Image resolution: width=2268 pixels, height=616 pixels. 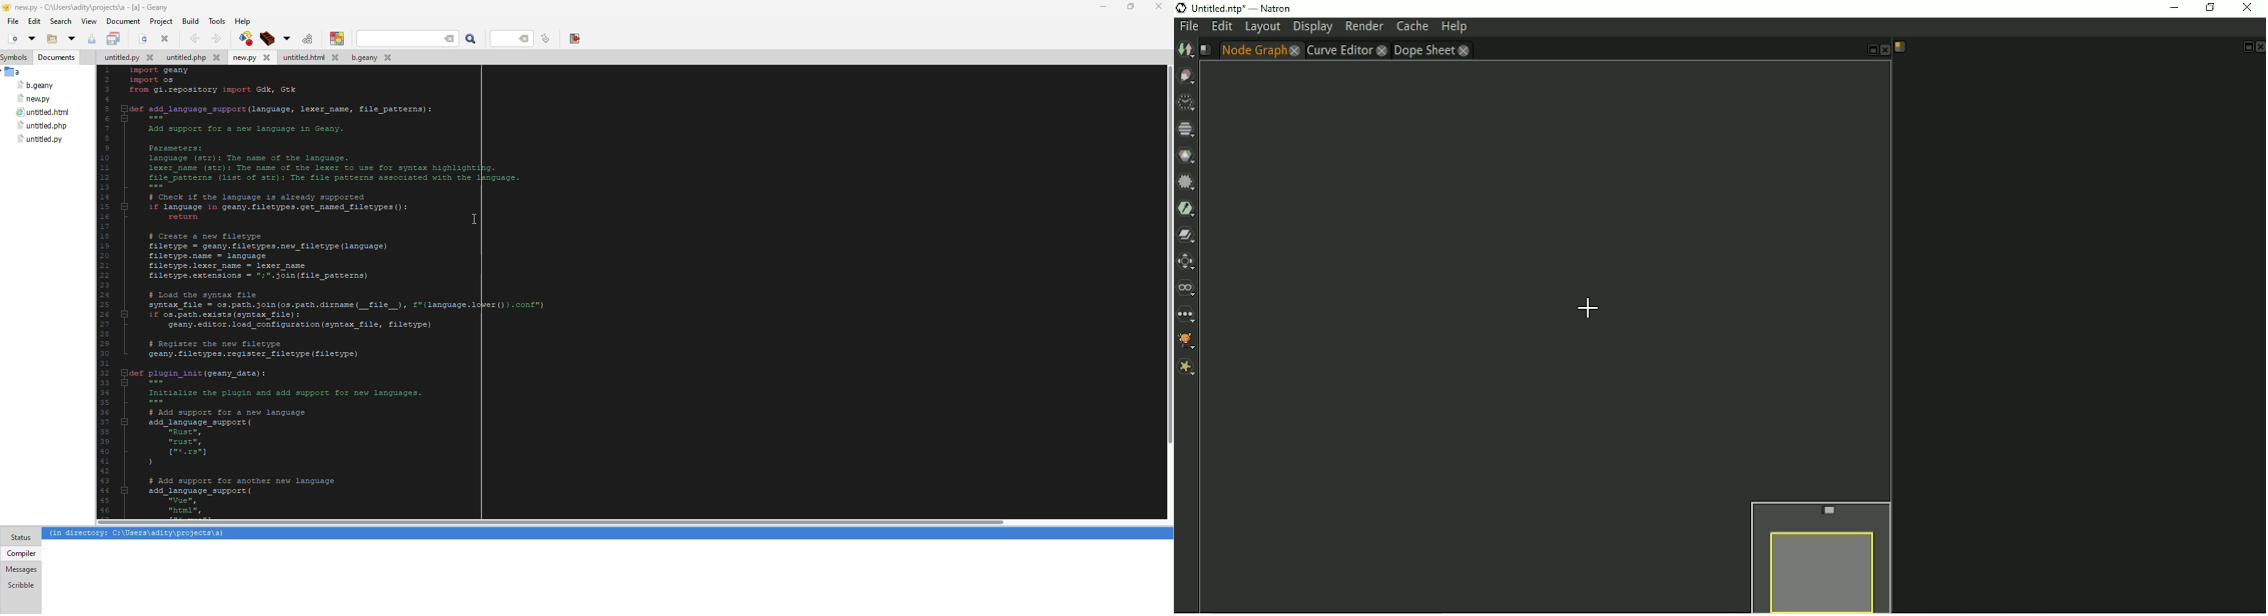 I want to click on open, so click(x=51, y=40).